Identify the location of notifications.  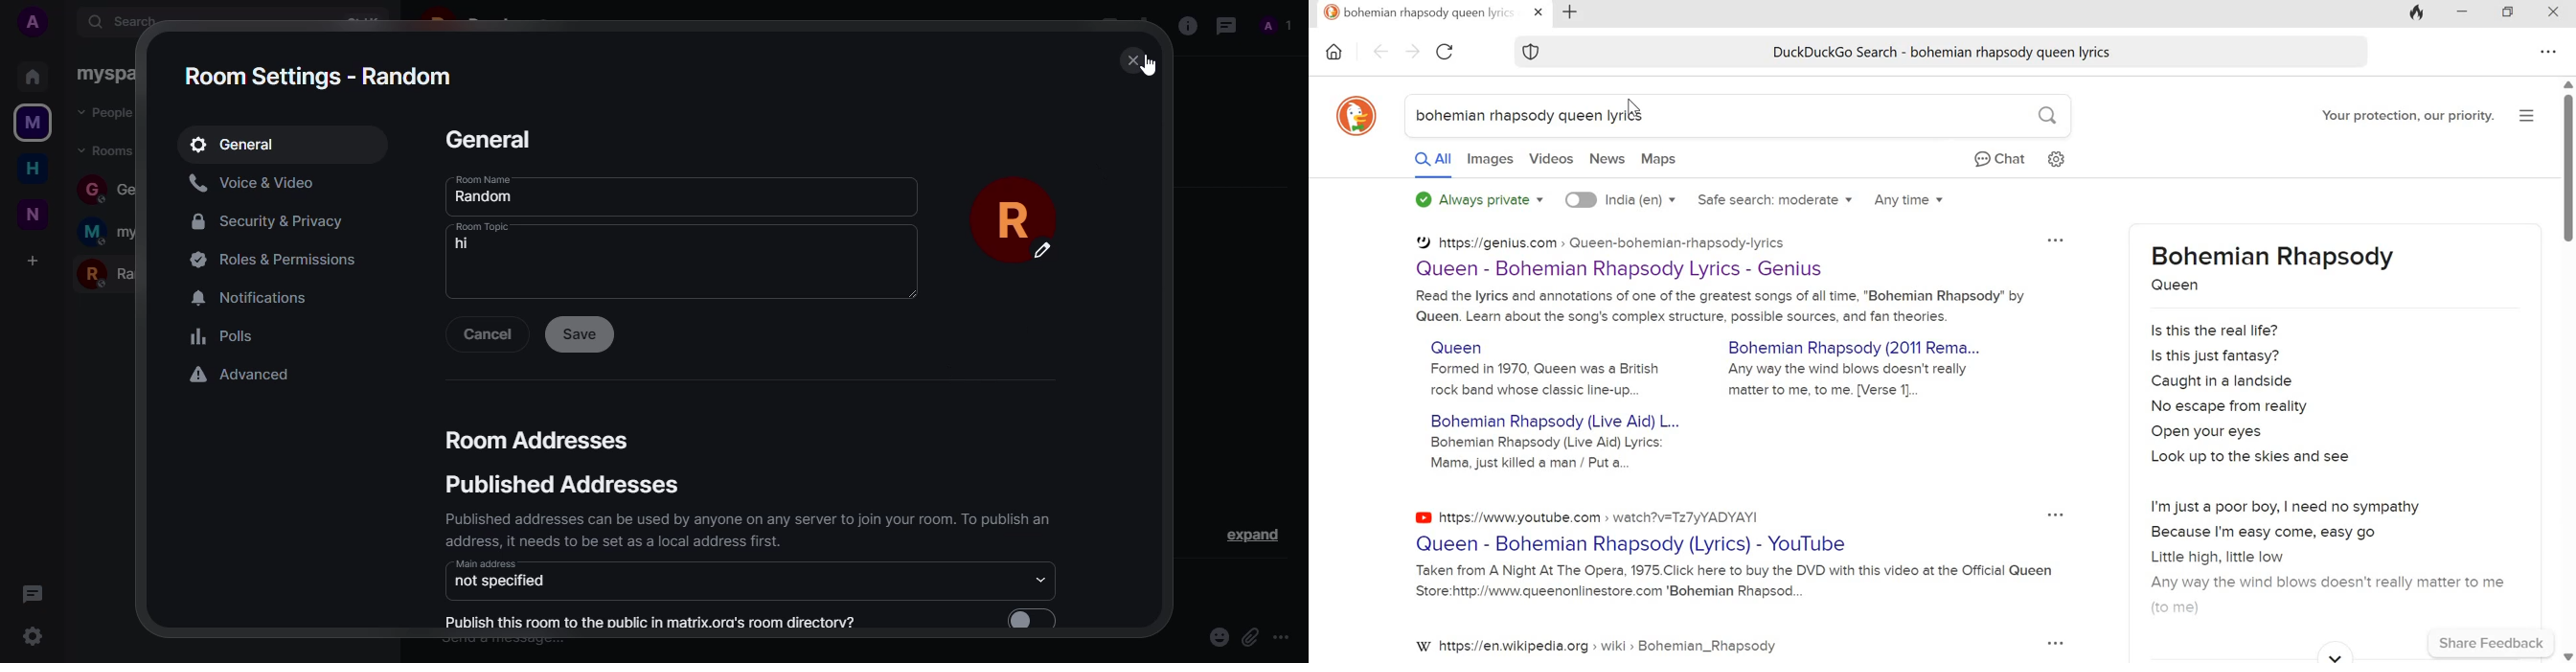
(248, 299).